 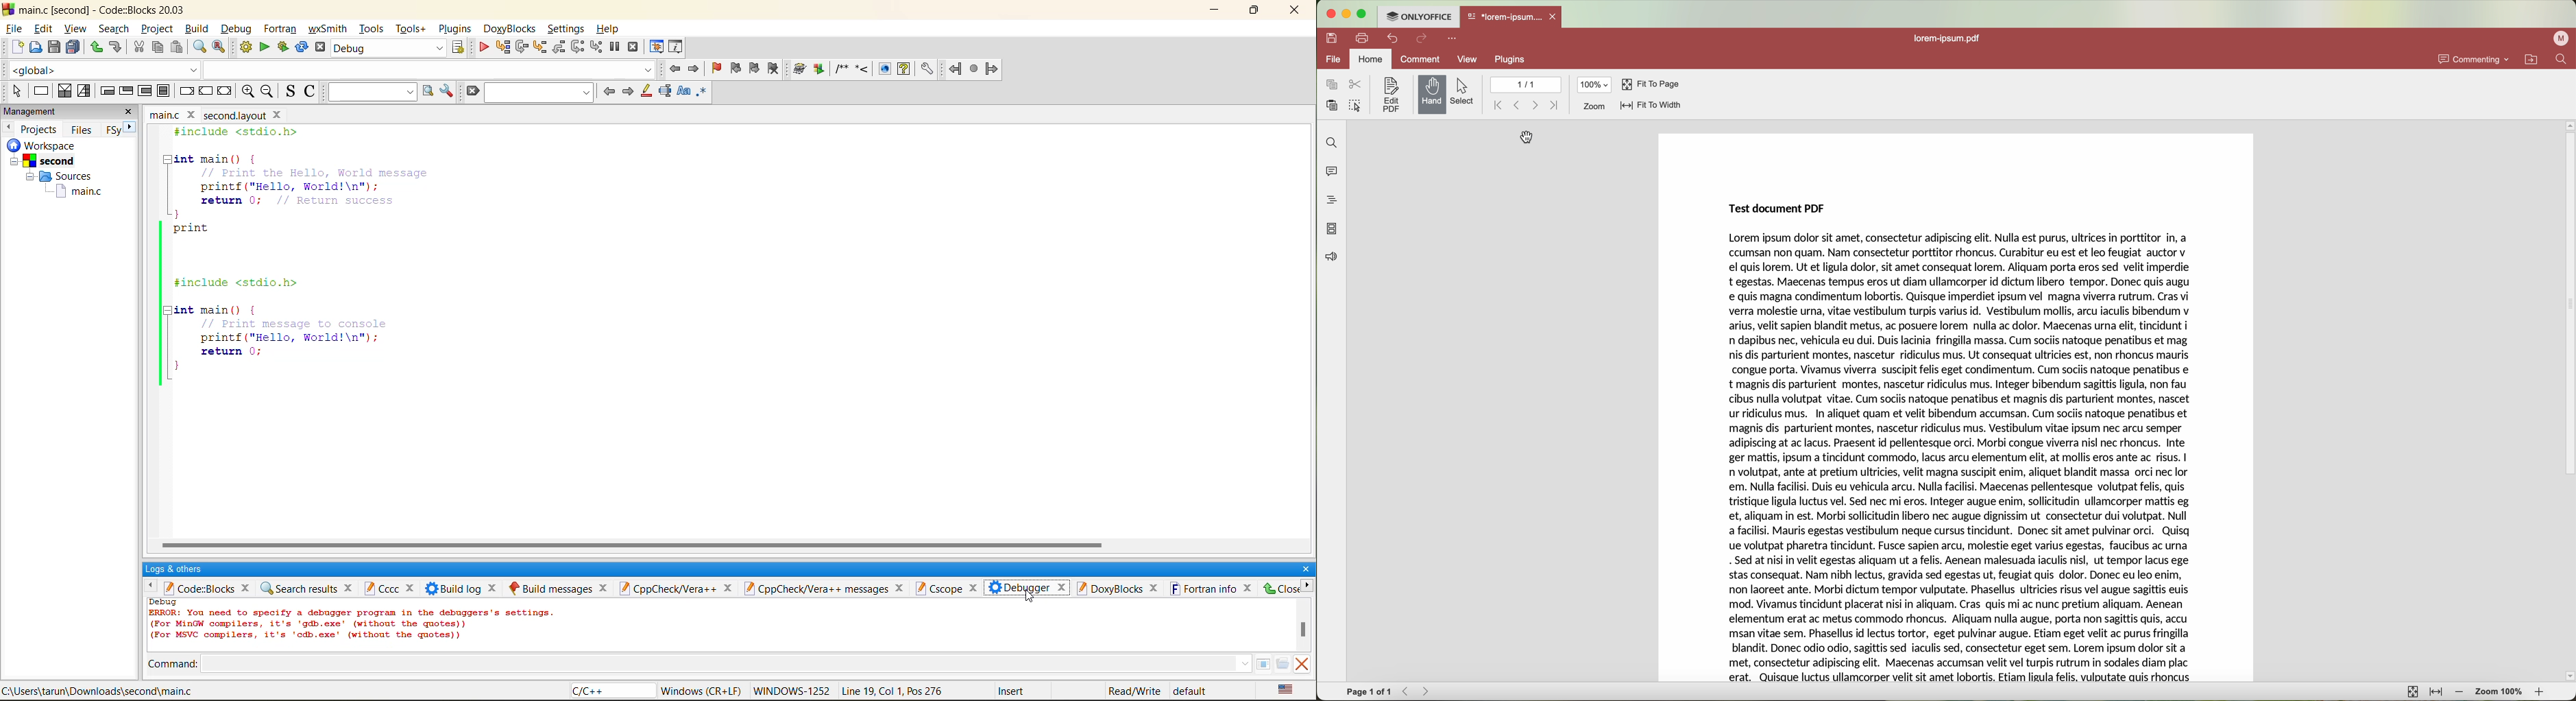 What do you see at coordinates (178, 47) in the screenshot?
I see `paste` at bounding box center [178, 47].